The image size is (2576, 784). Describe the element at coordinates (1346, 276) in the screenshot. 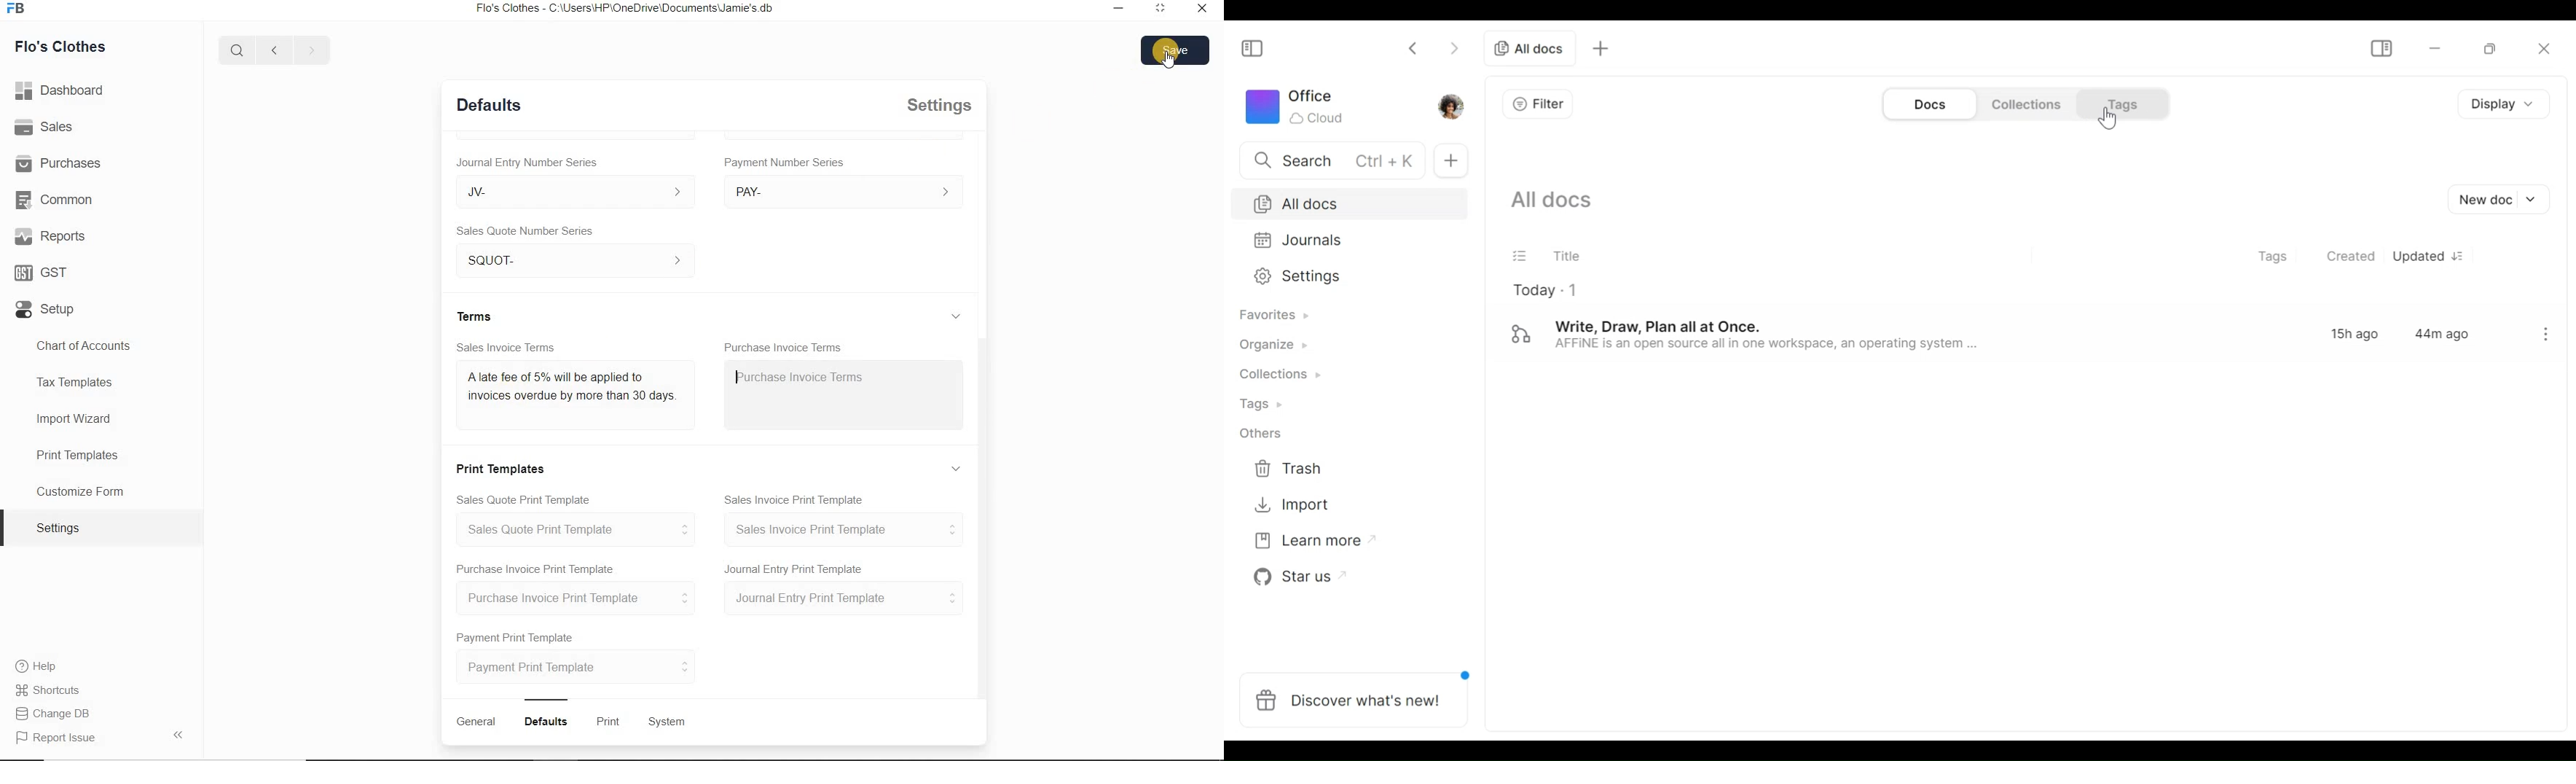

I see `Settings` at that location.